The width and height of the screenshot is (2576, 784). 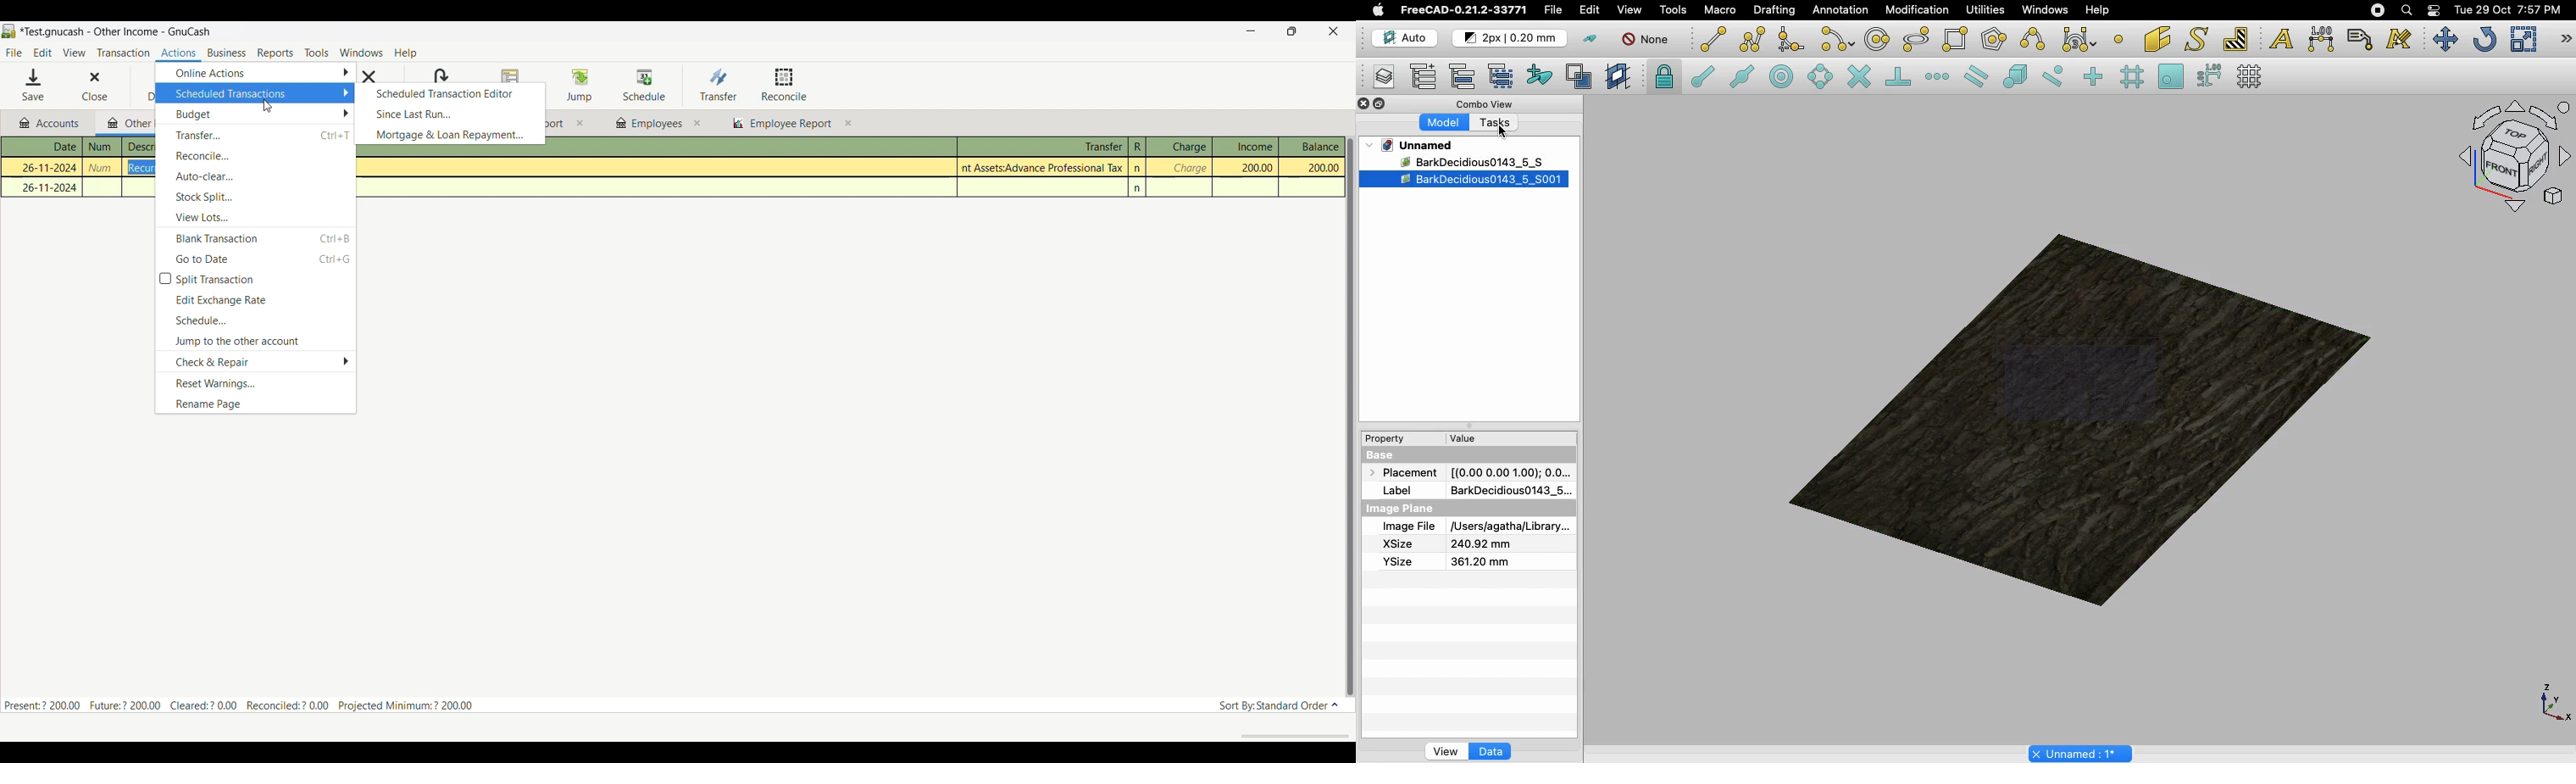 What do you see at coordinates (2082, 752) in the screenshot?
I see `Project name` at bounding box center [2082, 752].